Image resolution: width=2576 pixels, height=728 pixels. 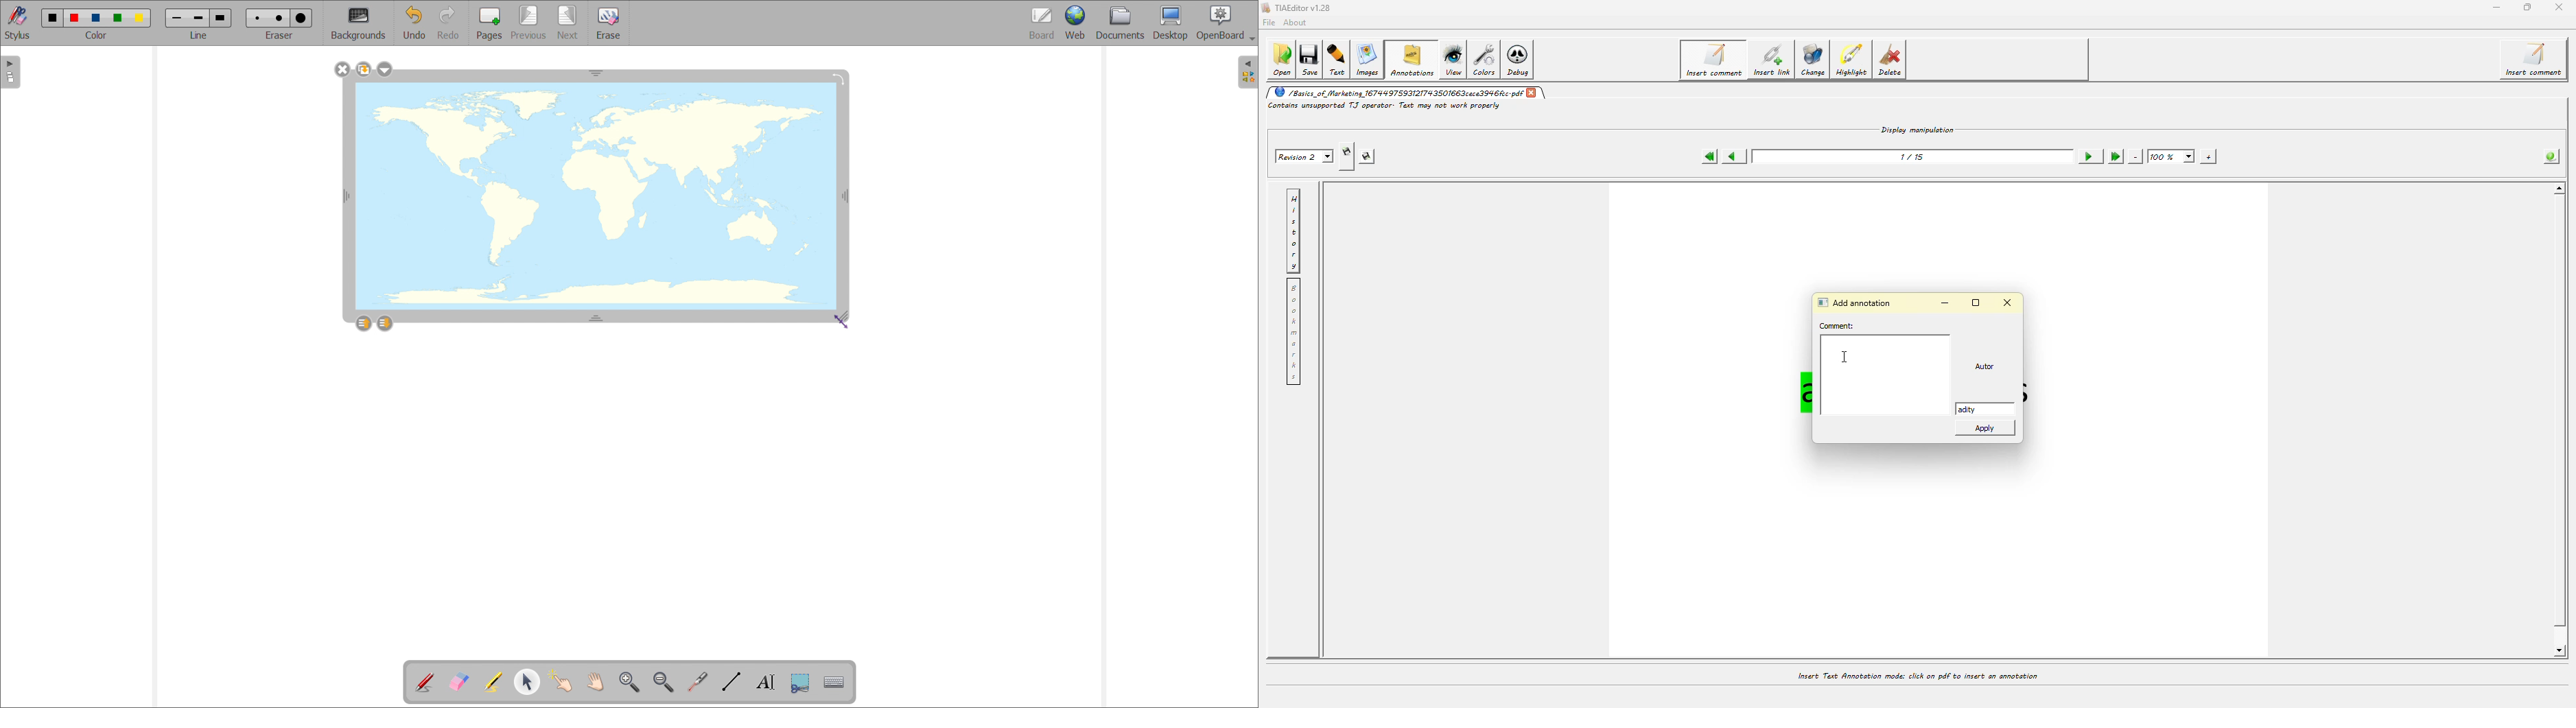 What do you see at coordinates (198, 19) in the screenshot?
I see `medium` at bounding box center [198, 19].